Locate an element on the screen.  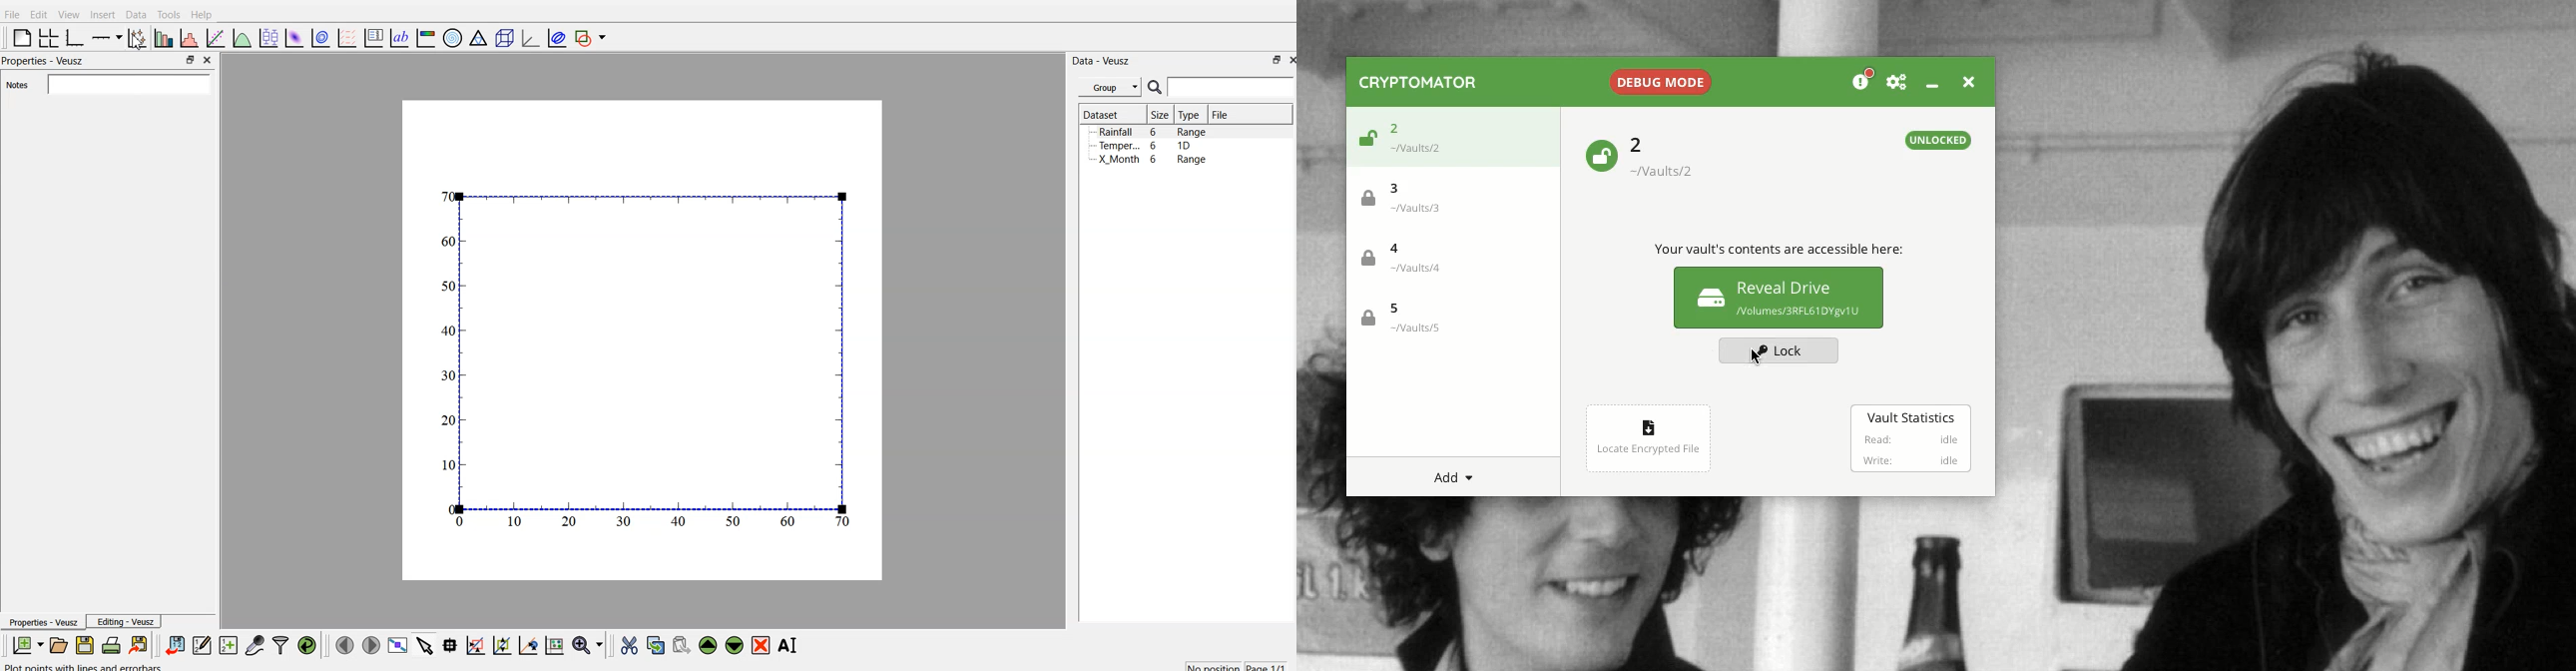
search icon is located at coordinates (1154, 87).